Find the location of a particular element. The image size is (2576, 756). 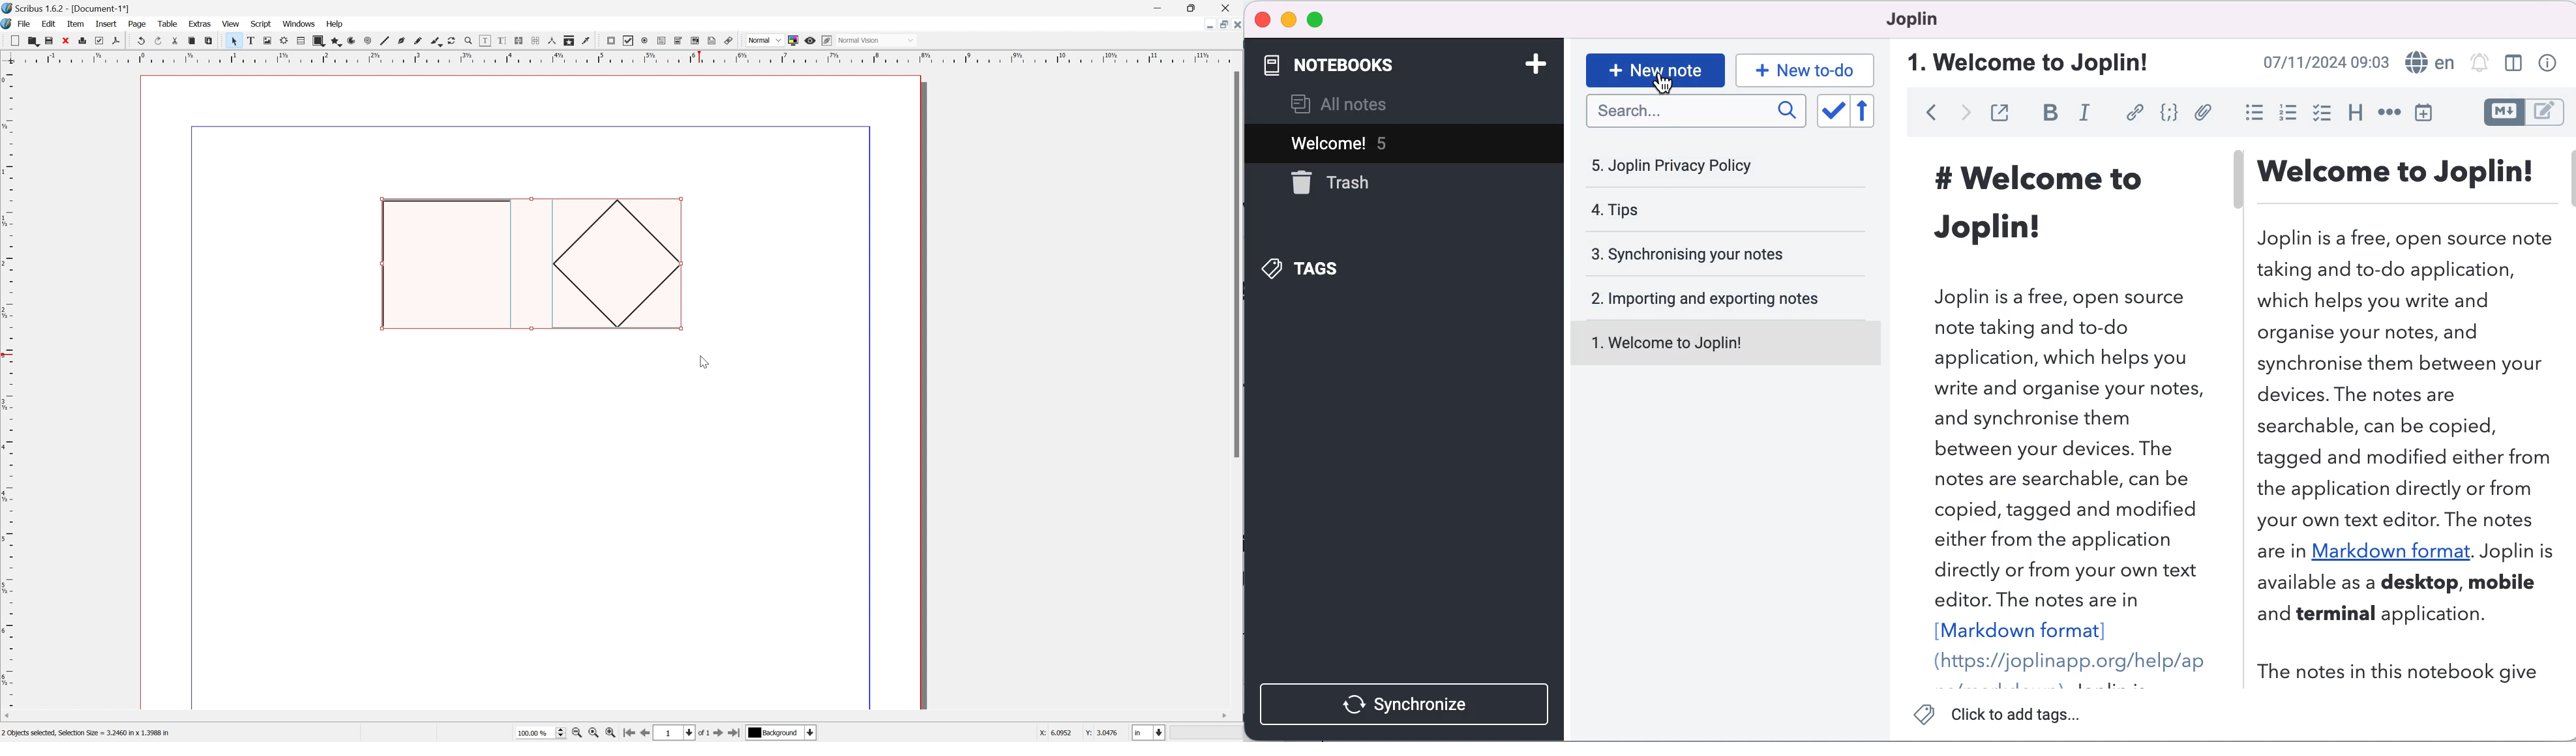

new is located at coordinates (11, 40).